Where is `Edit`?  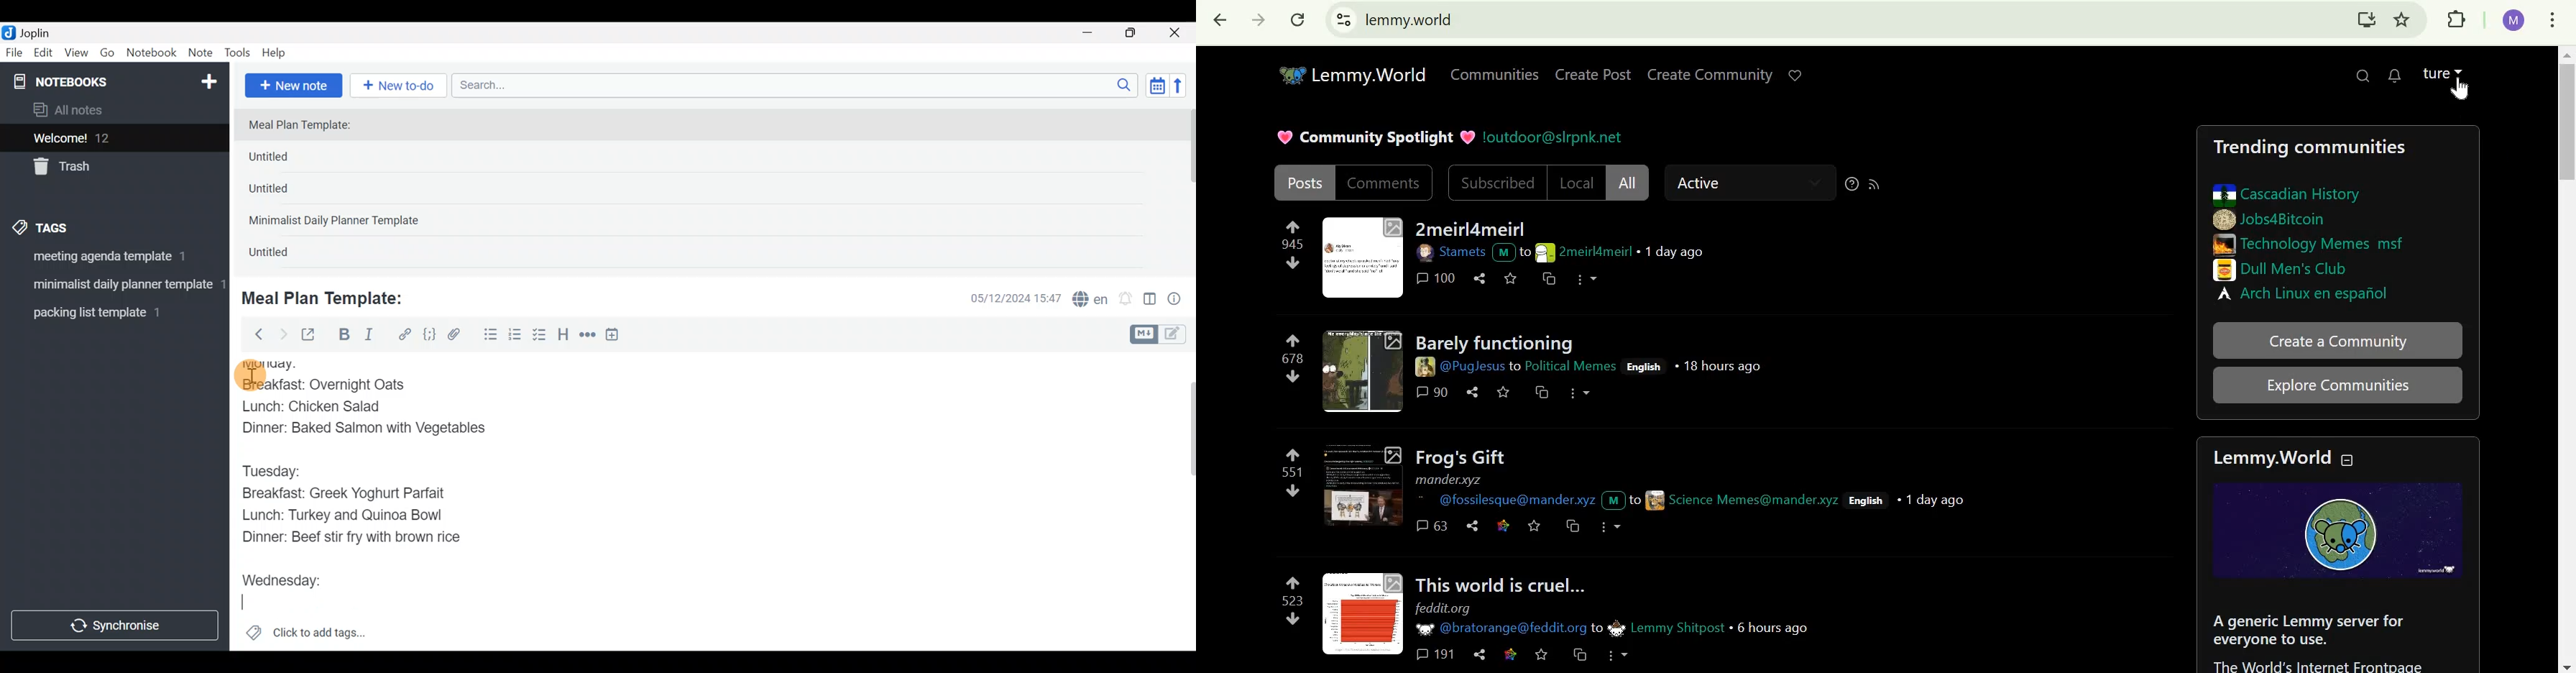 Edit is located at coordinates (44, 55).